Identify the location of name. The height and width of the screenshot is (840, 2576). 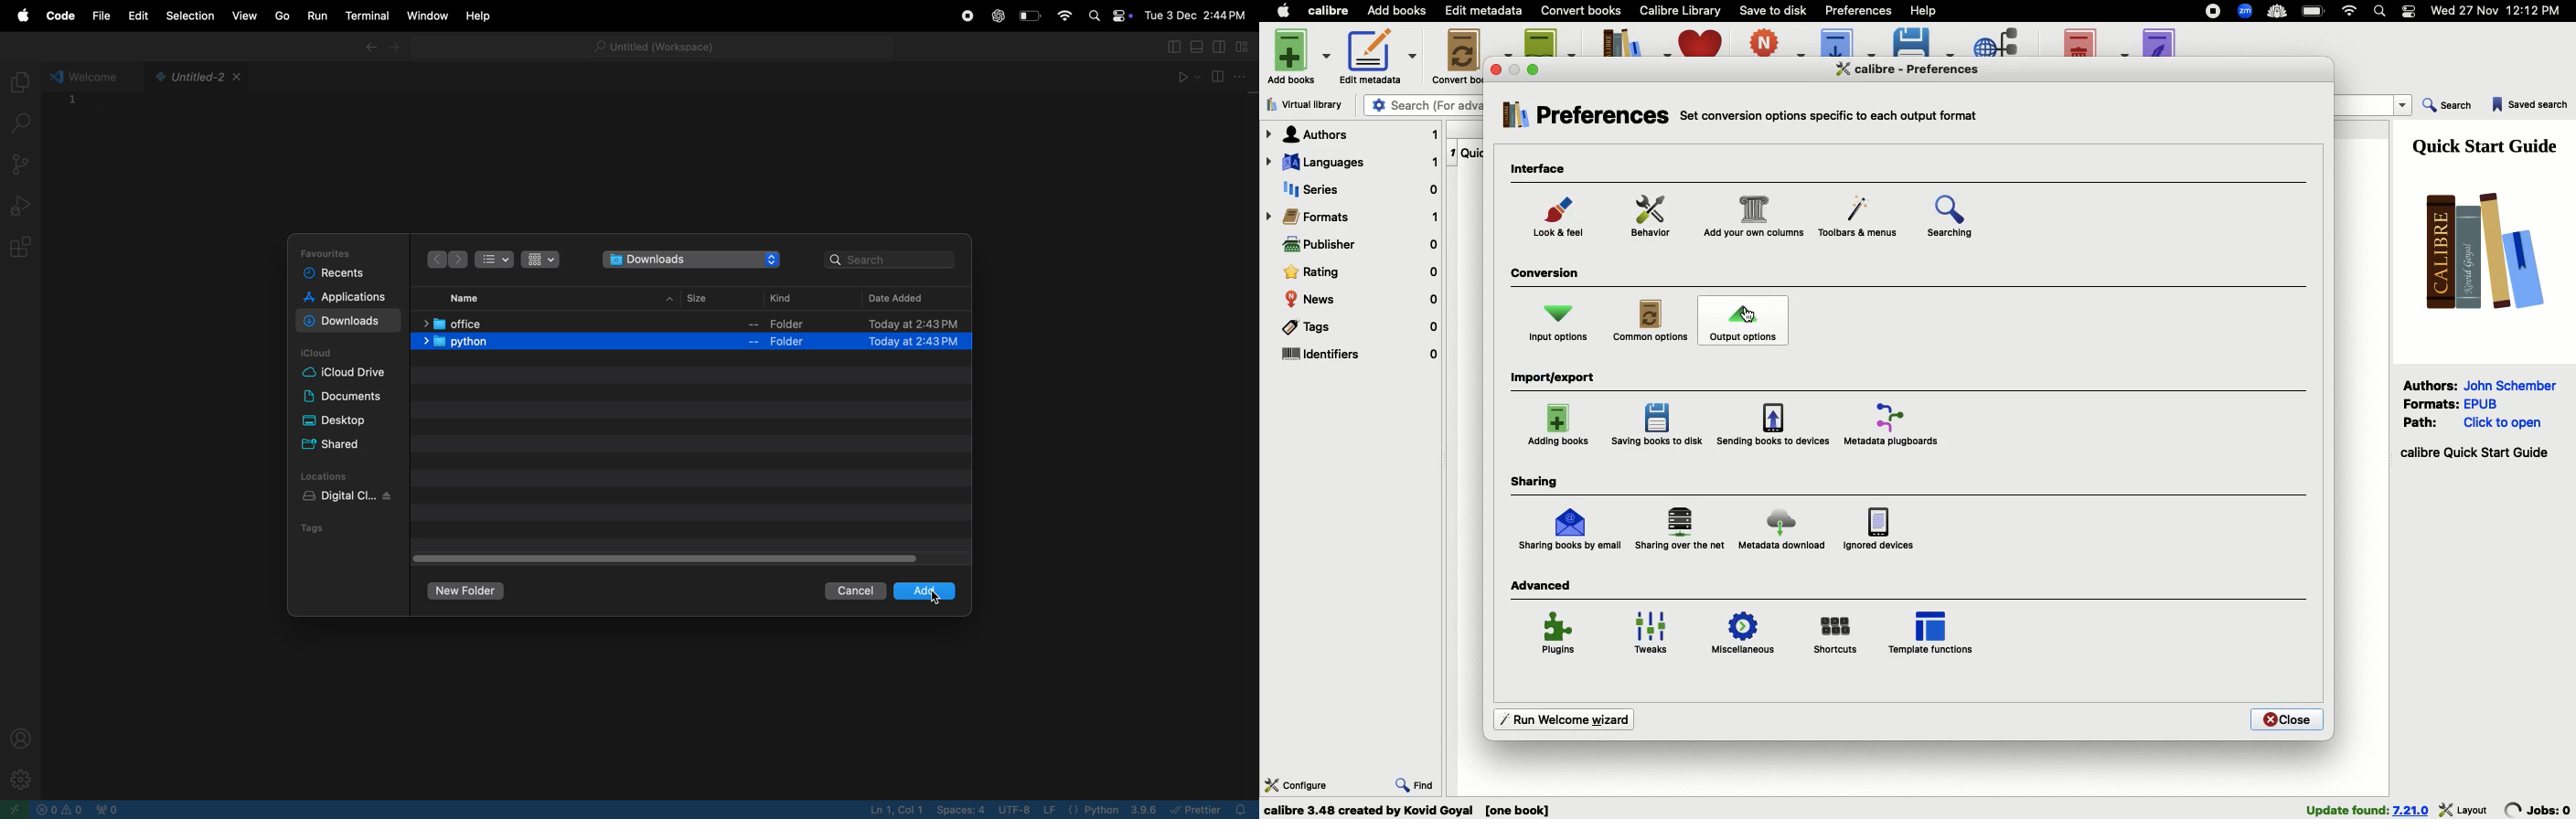
(466, 296).